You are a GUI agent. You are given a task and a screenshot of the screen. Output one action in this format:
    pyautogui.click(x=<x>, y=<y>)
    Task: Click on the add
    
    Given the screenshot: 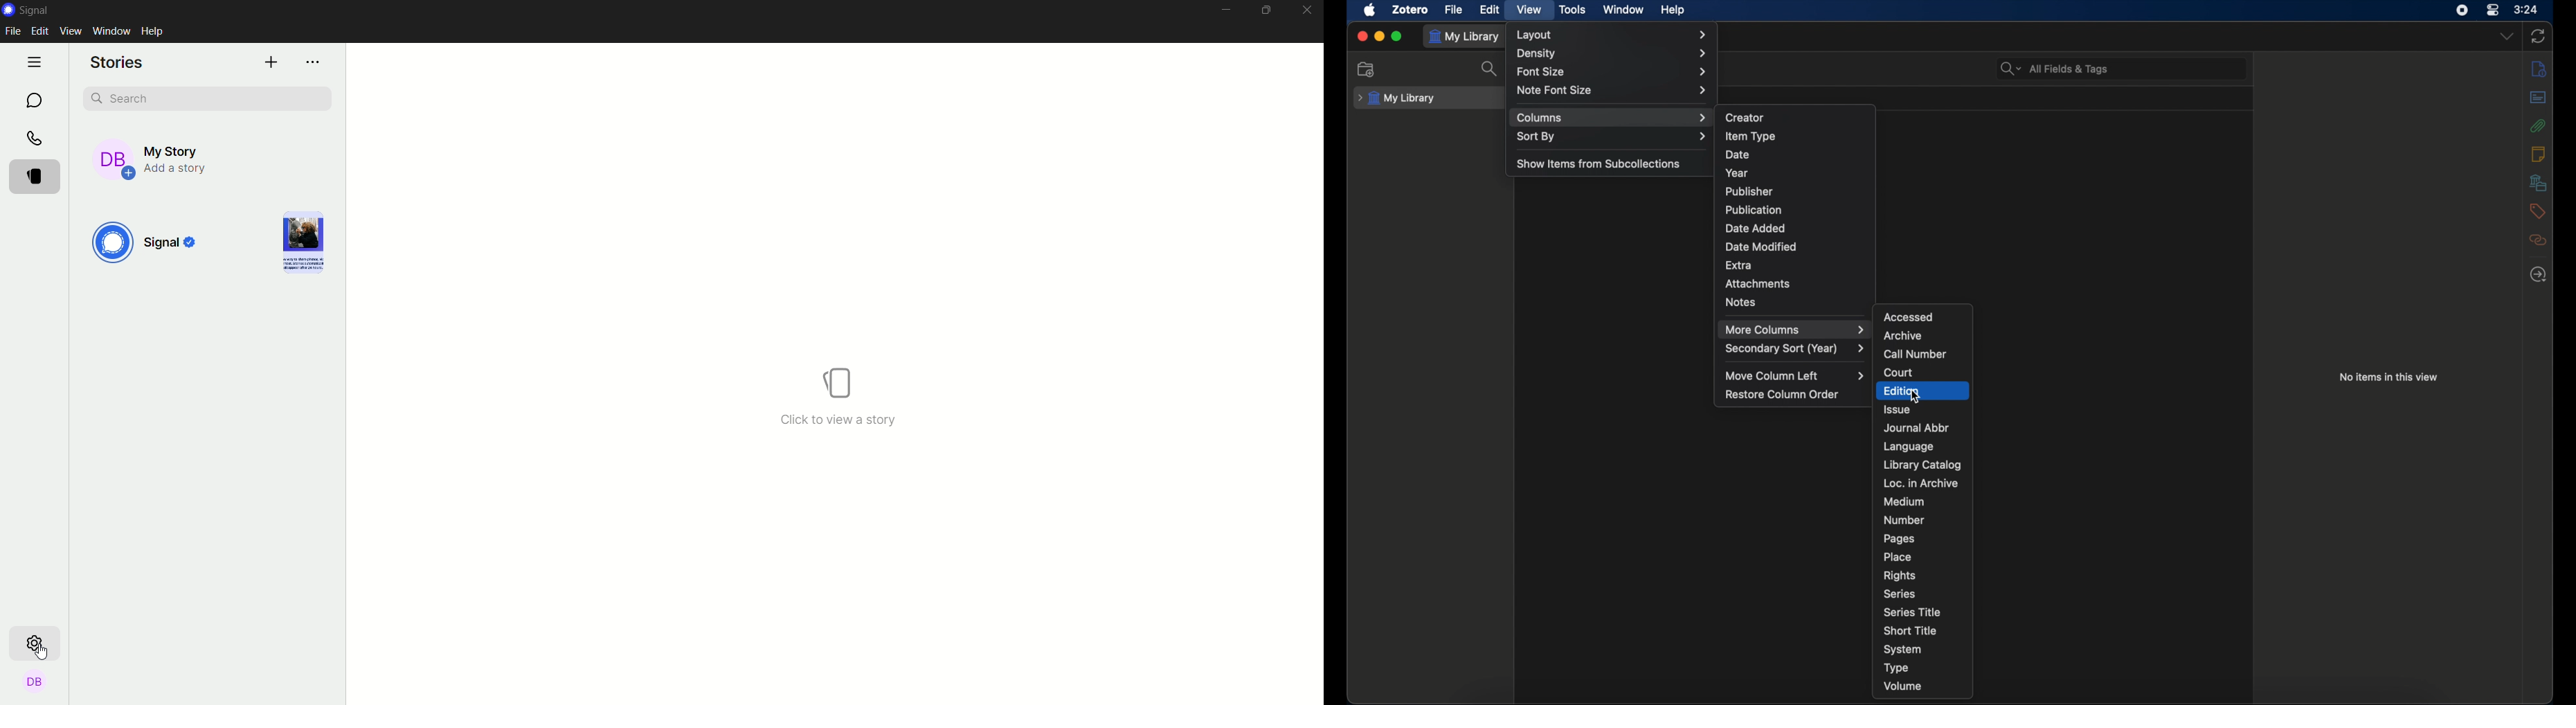 What is the action you would take?
    pyautogui.click(x=270, y=62)
    